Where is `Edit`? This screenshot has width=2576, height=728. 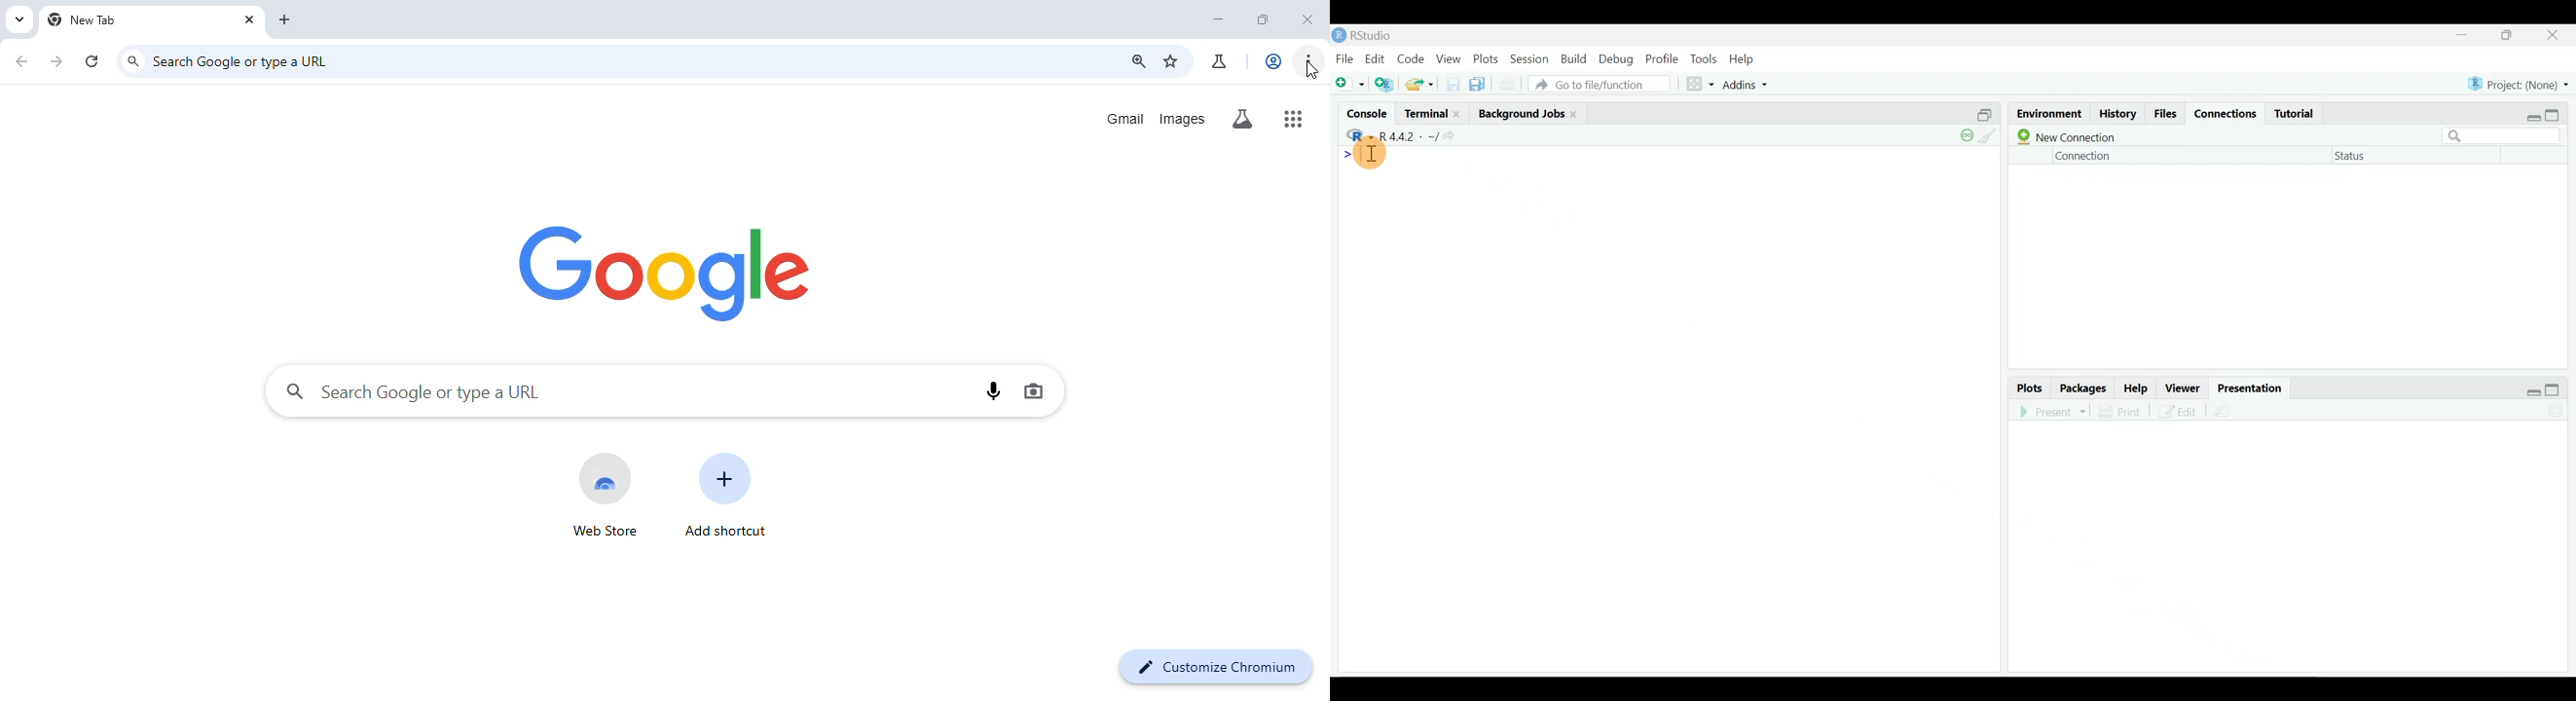
Edit is located at coordinates (1377, 58).